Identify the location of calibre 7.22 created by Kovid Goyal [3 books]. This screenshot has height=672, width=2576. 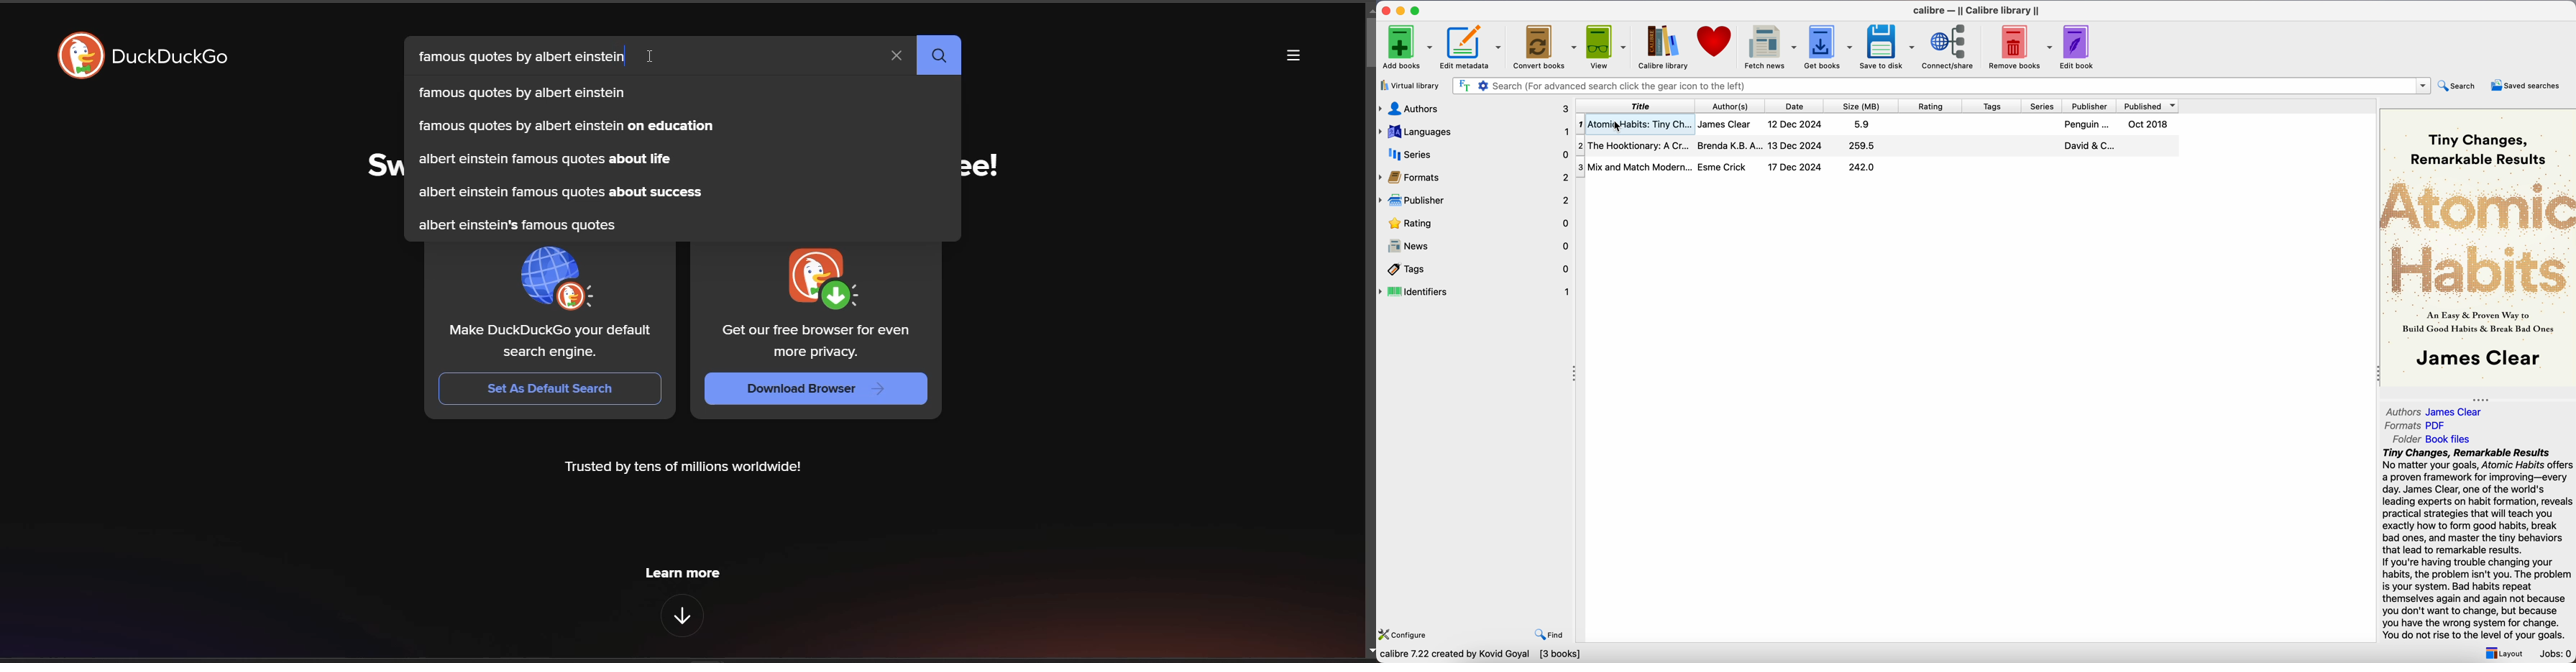
(1483, 655).